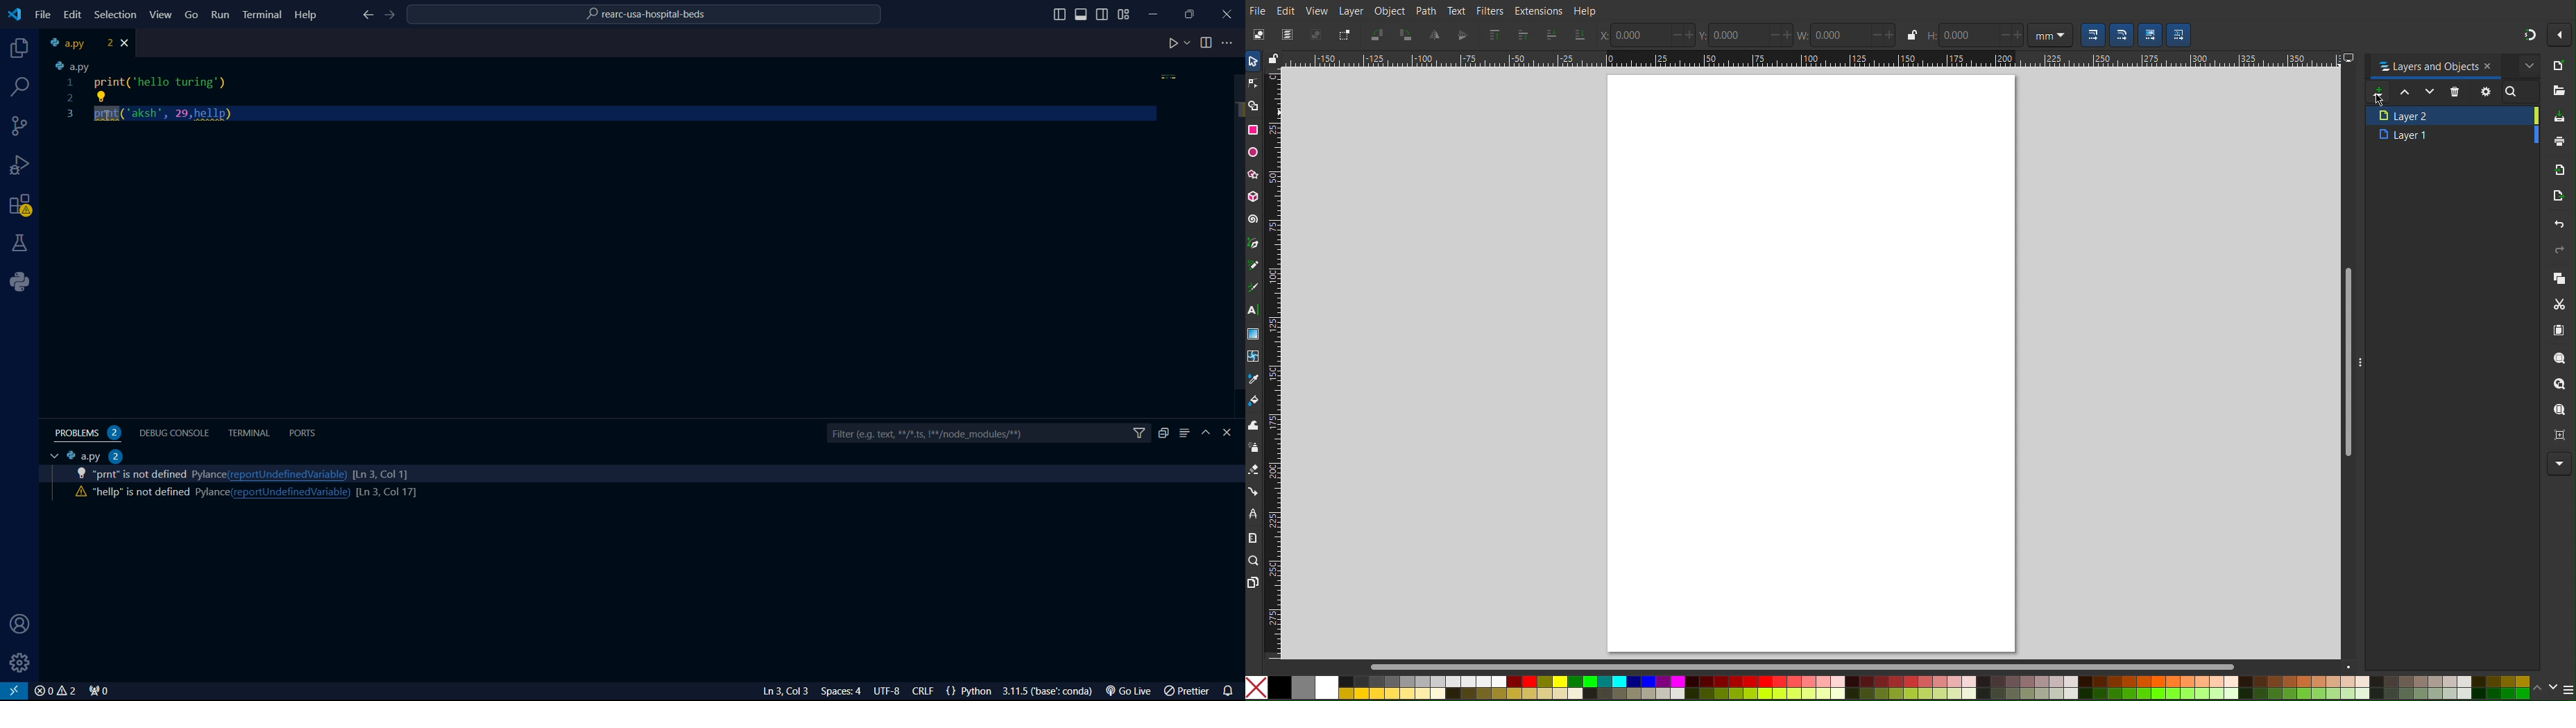 This screenshot has width=2576, height=728. Describe the element at coordinates (1257, 85) in the screenshot. I see `Node Tool` at that location.